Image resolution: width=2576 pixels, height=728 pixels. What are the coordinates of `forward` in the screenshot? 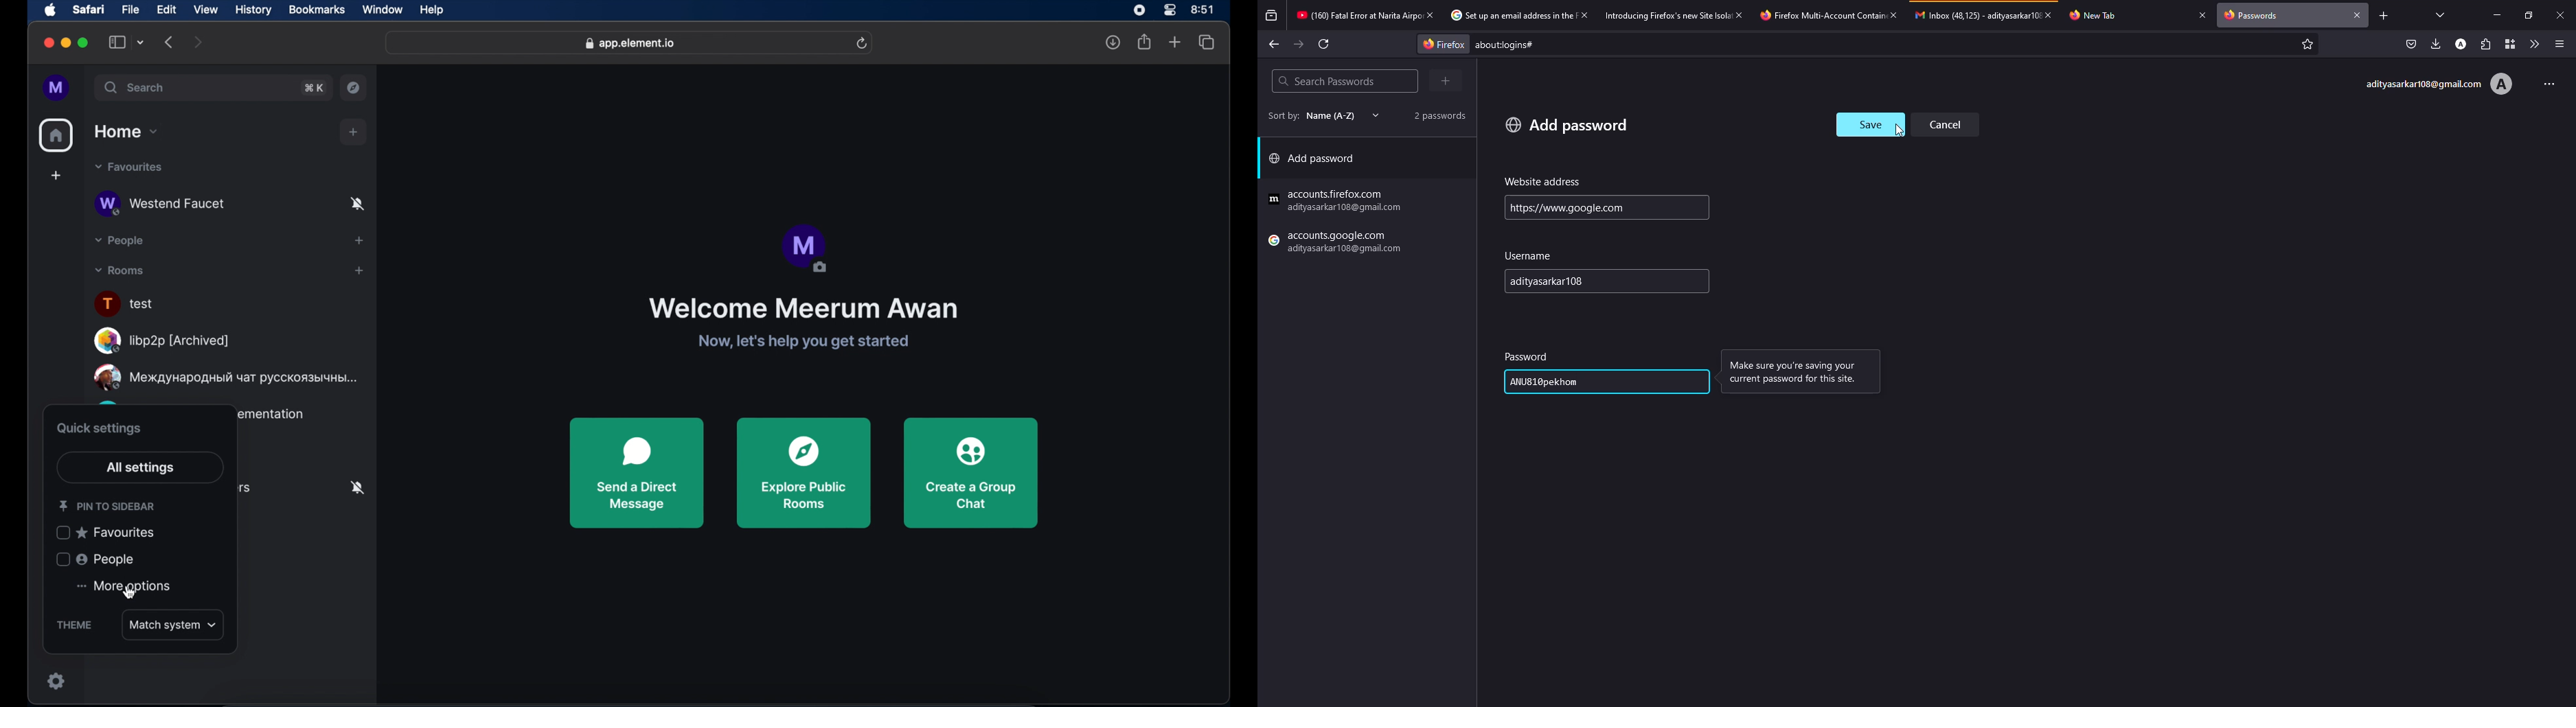 It's located at (1299, 45).